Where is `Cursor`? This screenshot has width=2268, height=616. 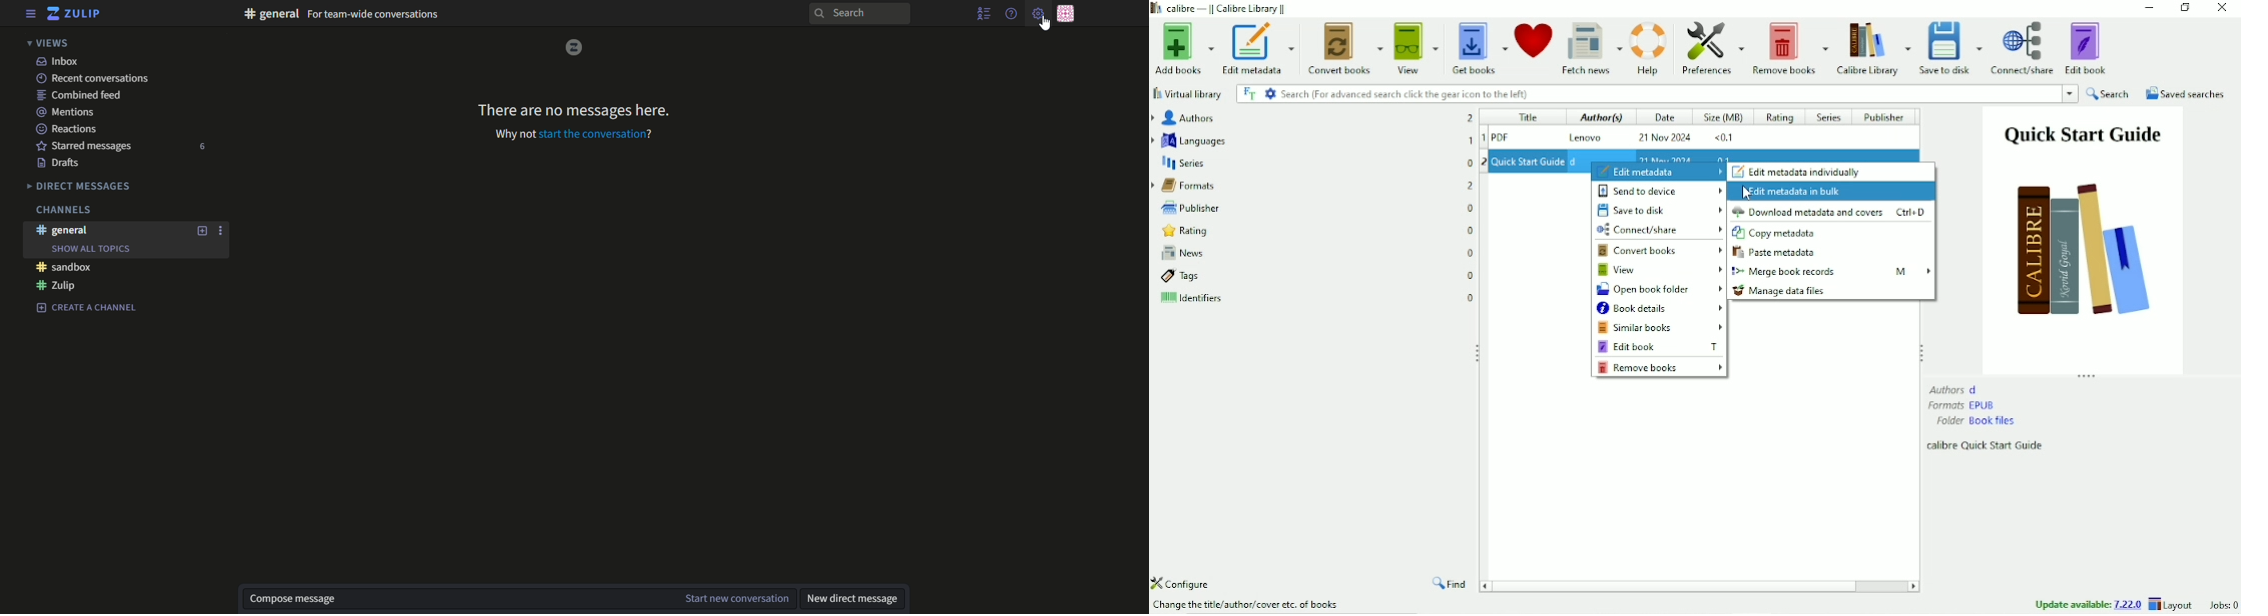
Cursor is located at coordinates (1747, 193).